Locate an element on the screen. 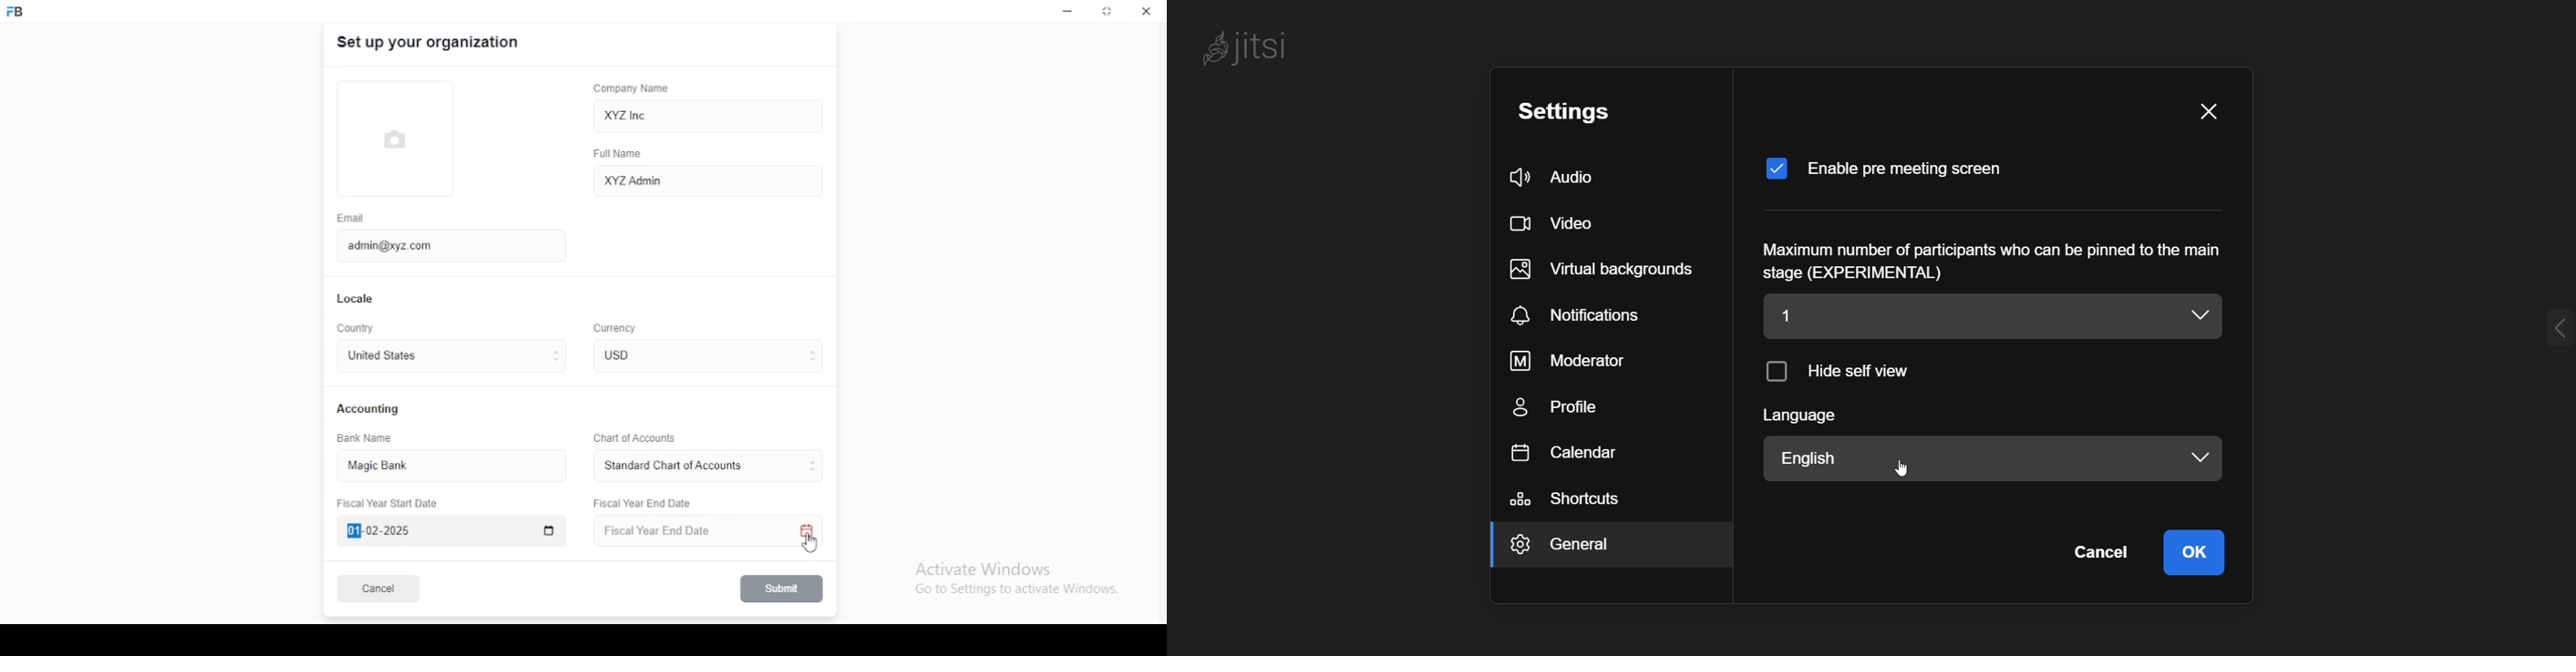 The width and height of the screenshot is (2576, 672). currency is located at coordinates (628, 355).